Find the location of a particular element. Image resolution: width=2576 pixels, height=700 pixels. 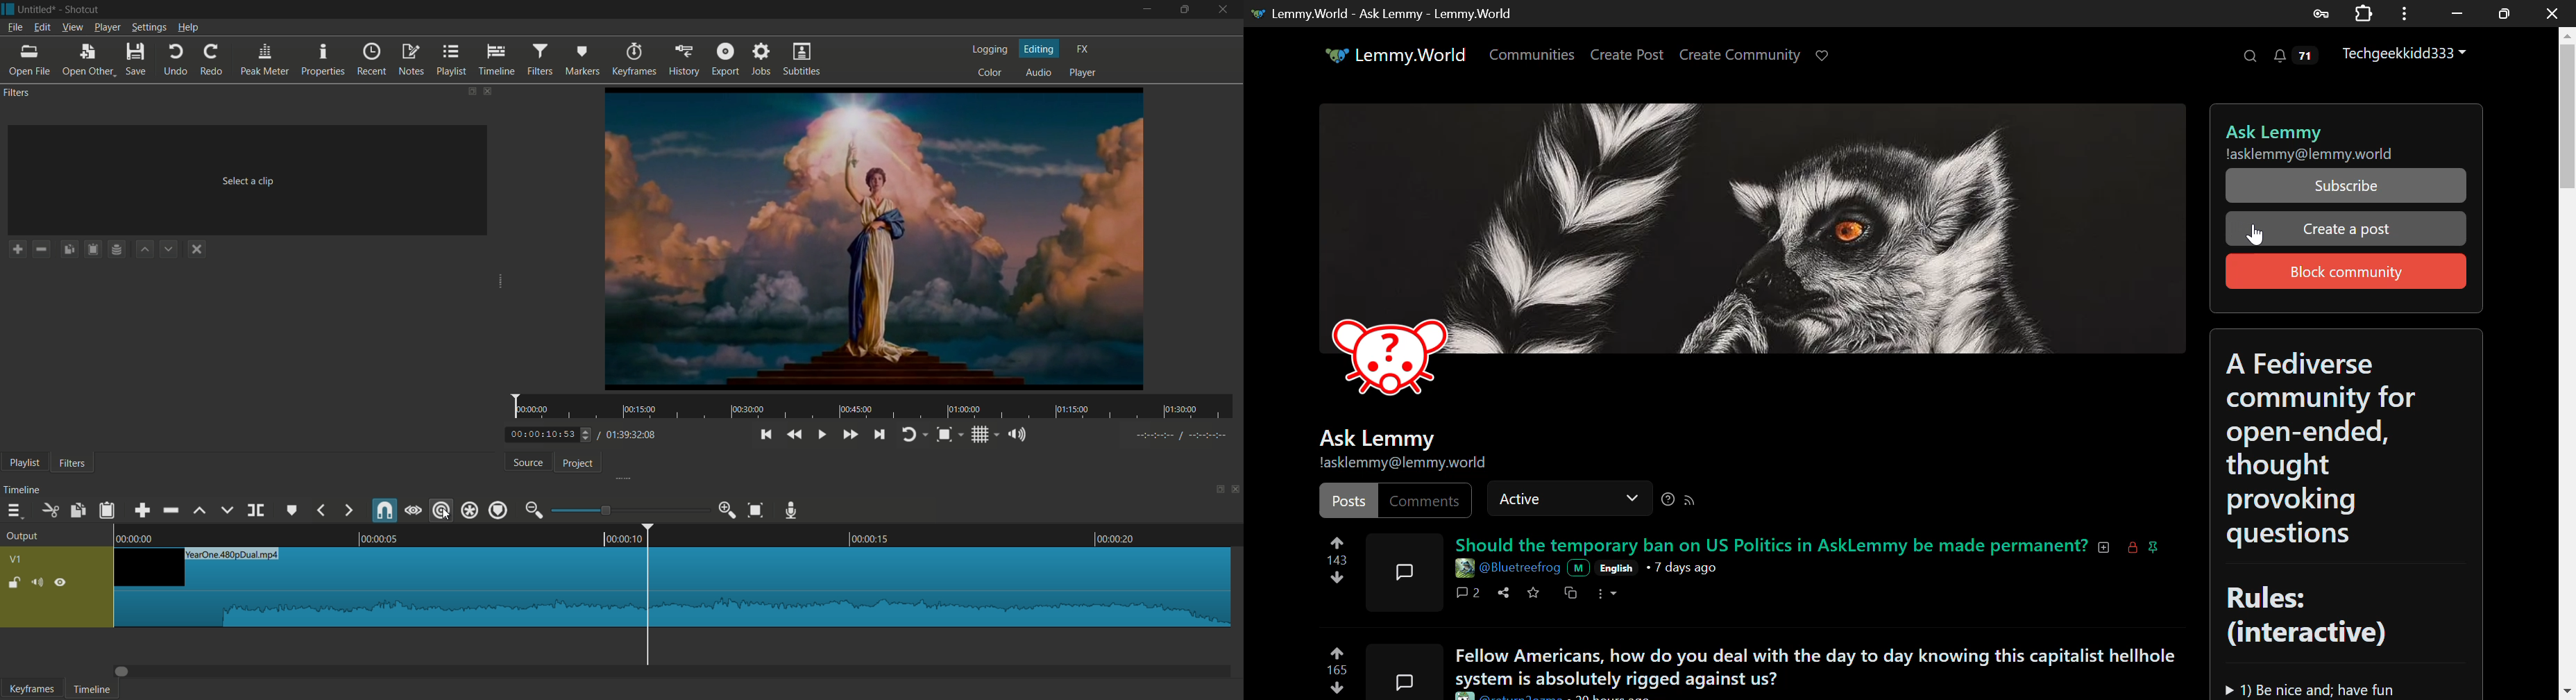

English is located at coordinates (1617, 567).